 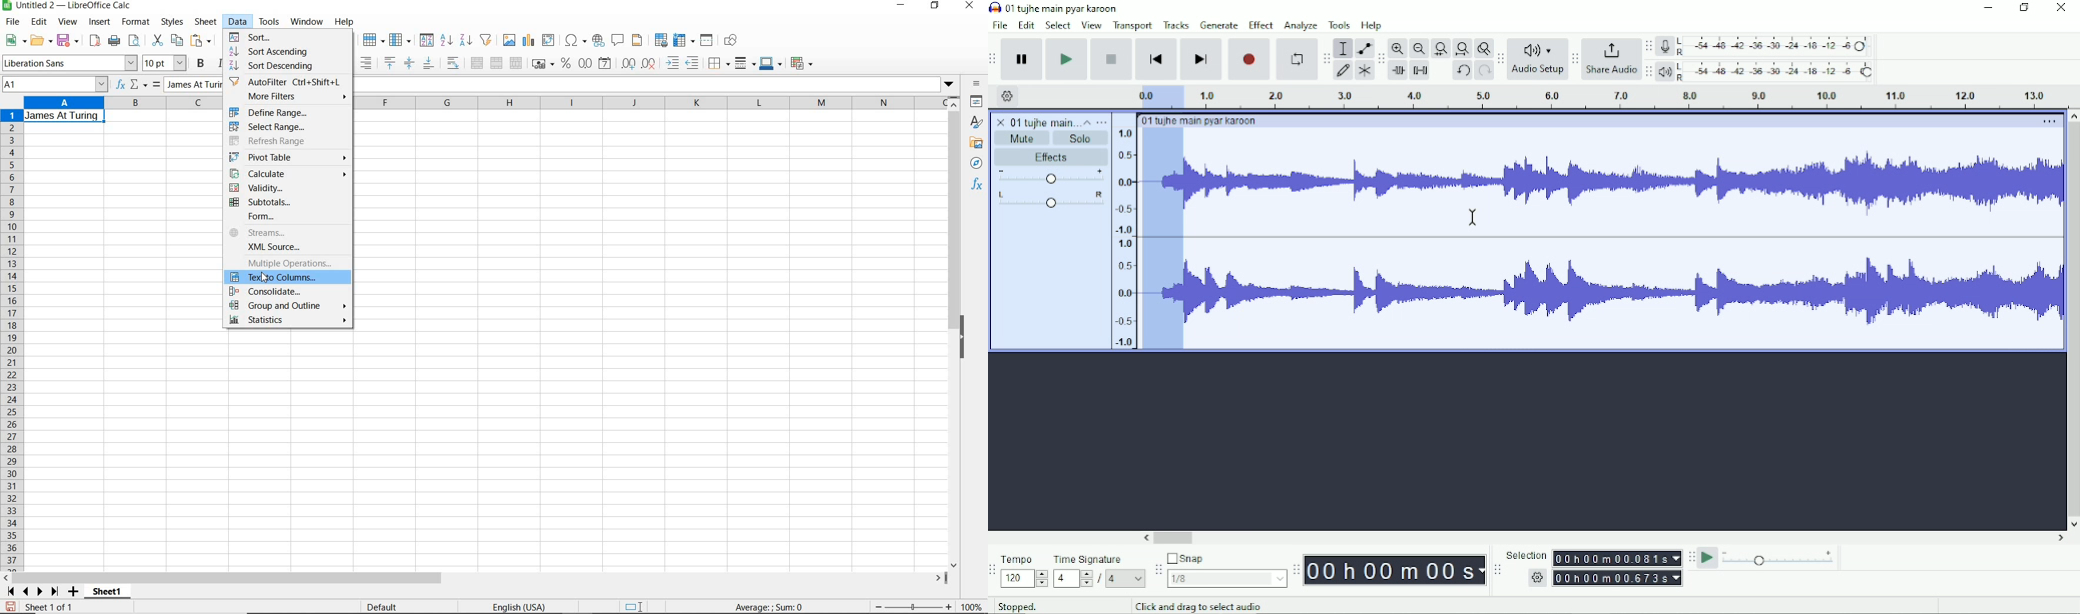 What do you see at coordinates (1058, 25) in the screenshot?
I see `Select` at bounding box center [1058, 25].